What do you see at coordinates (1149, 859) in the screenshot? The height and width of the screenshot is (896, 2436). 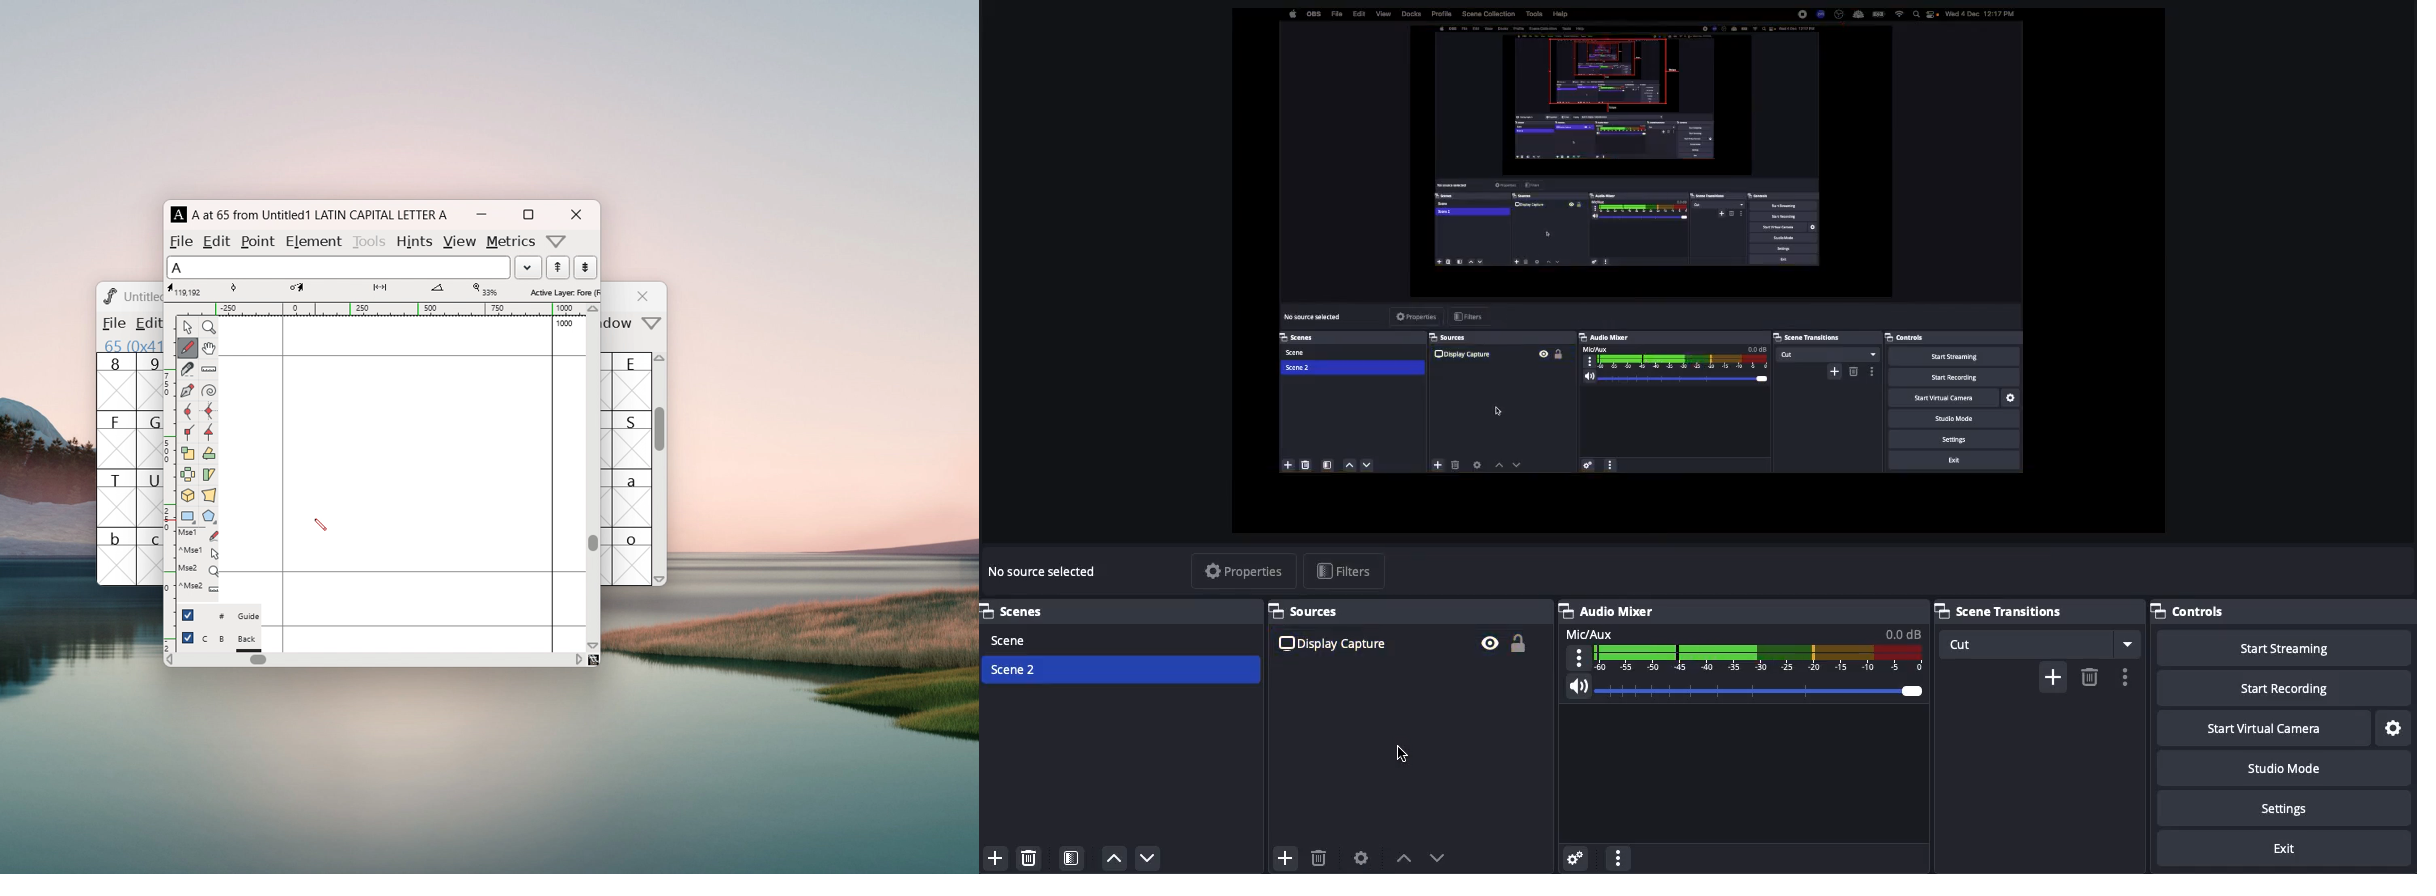 I see `Move down` at bounding box center [1149, 859].